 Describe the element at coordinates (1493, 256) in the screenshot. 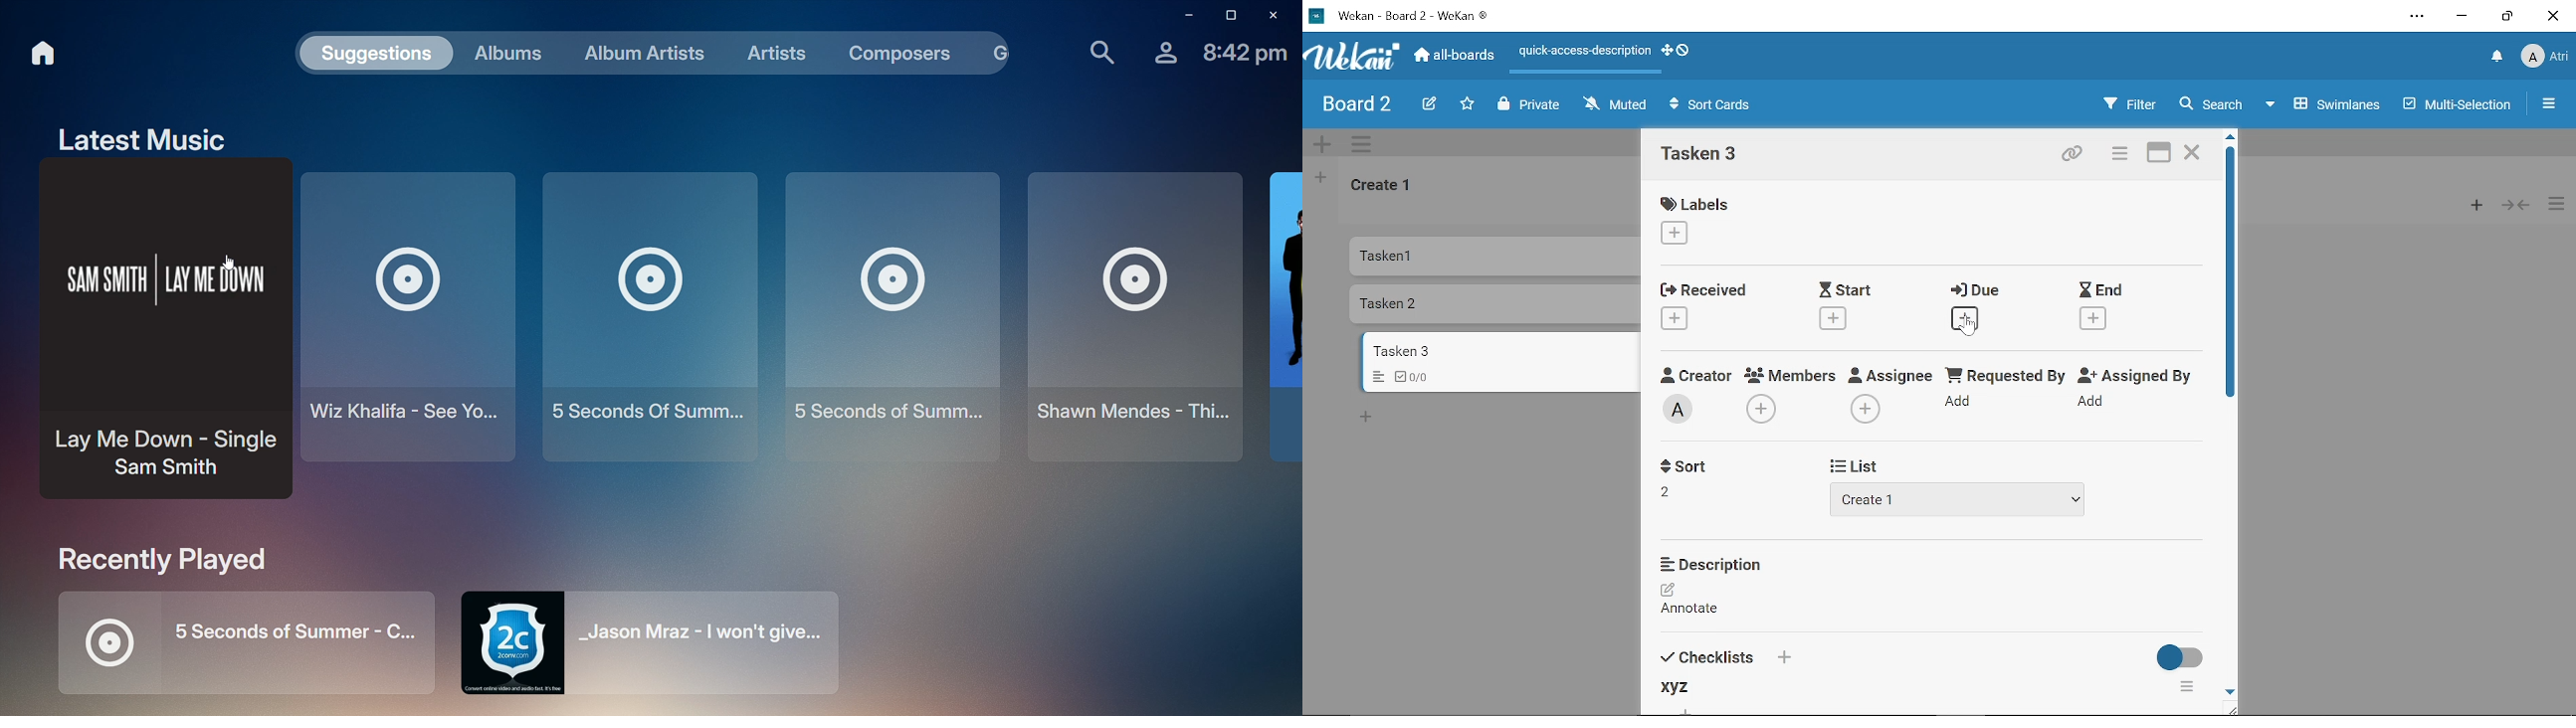

I see `Card titled " Tasken 1"` at that location.